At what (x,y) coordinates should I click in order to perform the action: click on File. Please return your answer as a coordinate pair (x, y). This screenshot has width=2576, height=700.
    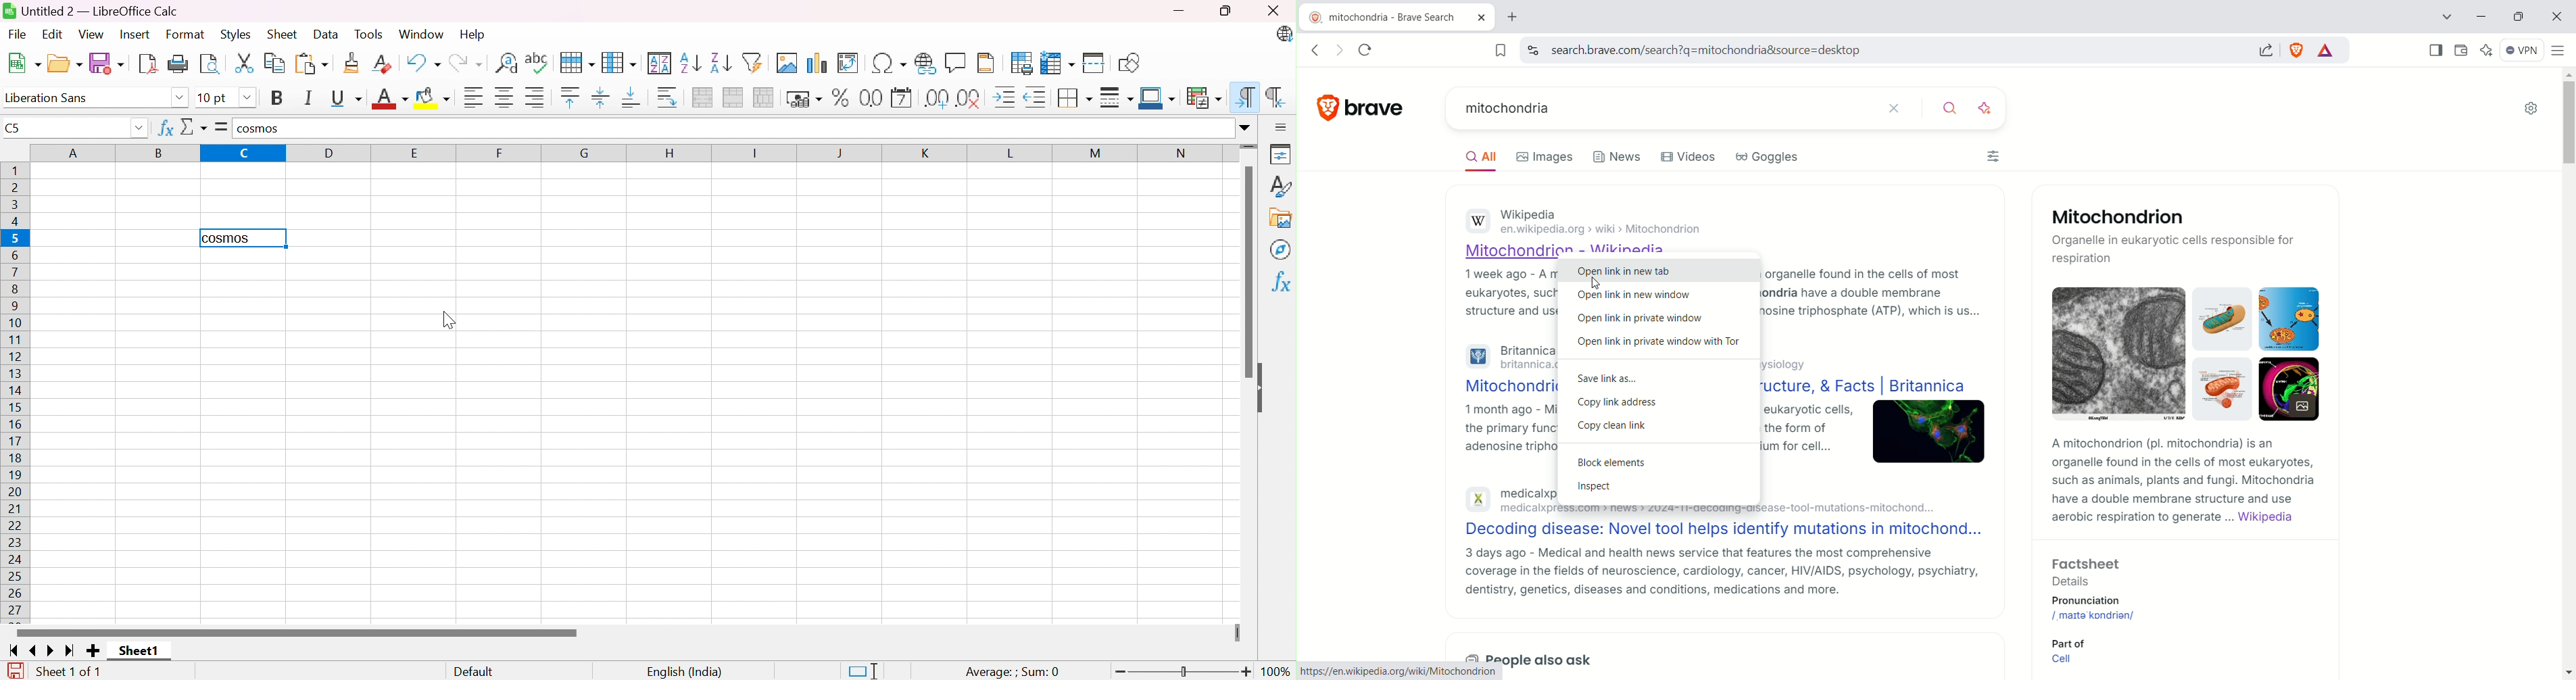
    Looking at the image, I should click on (20, 34).